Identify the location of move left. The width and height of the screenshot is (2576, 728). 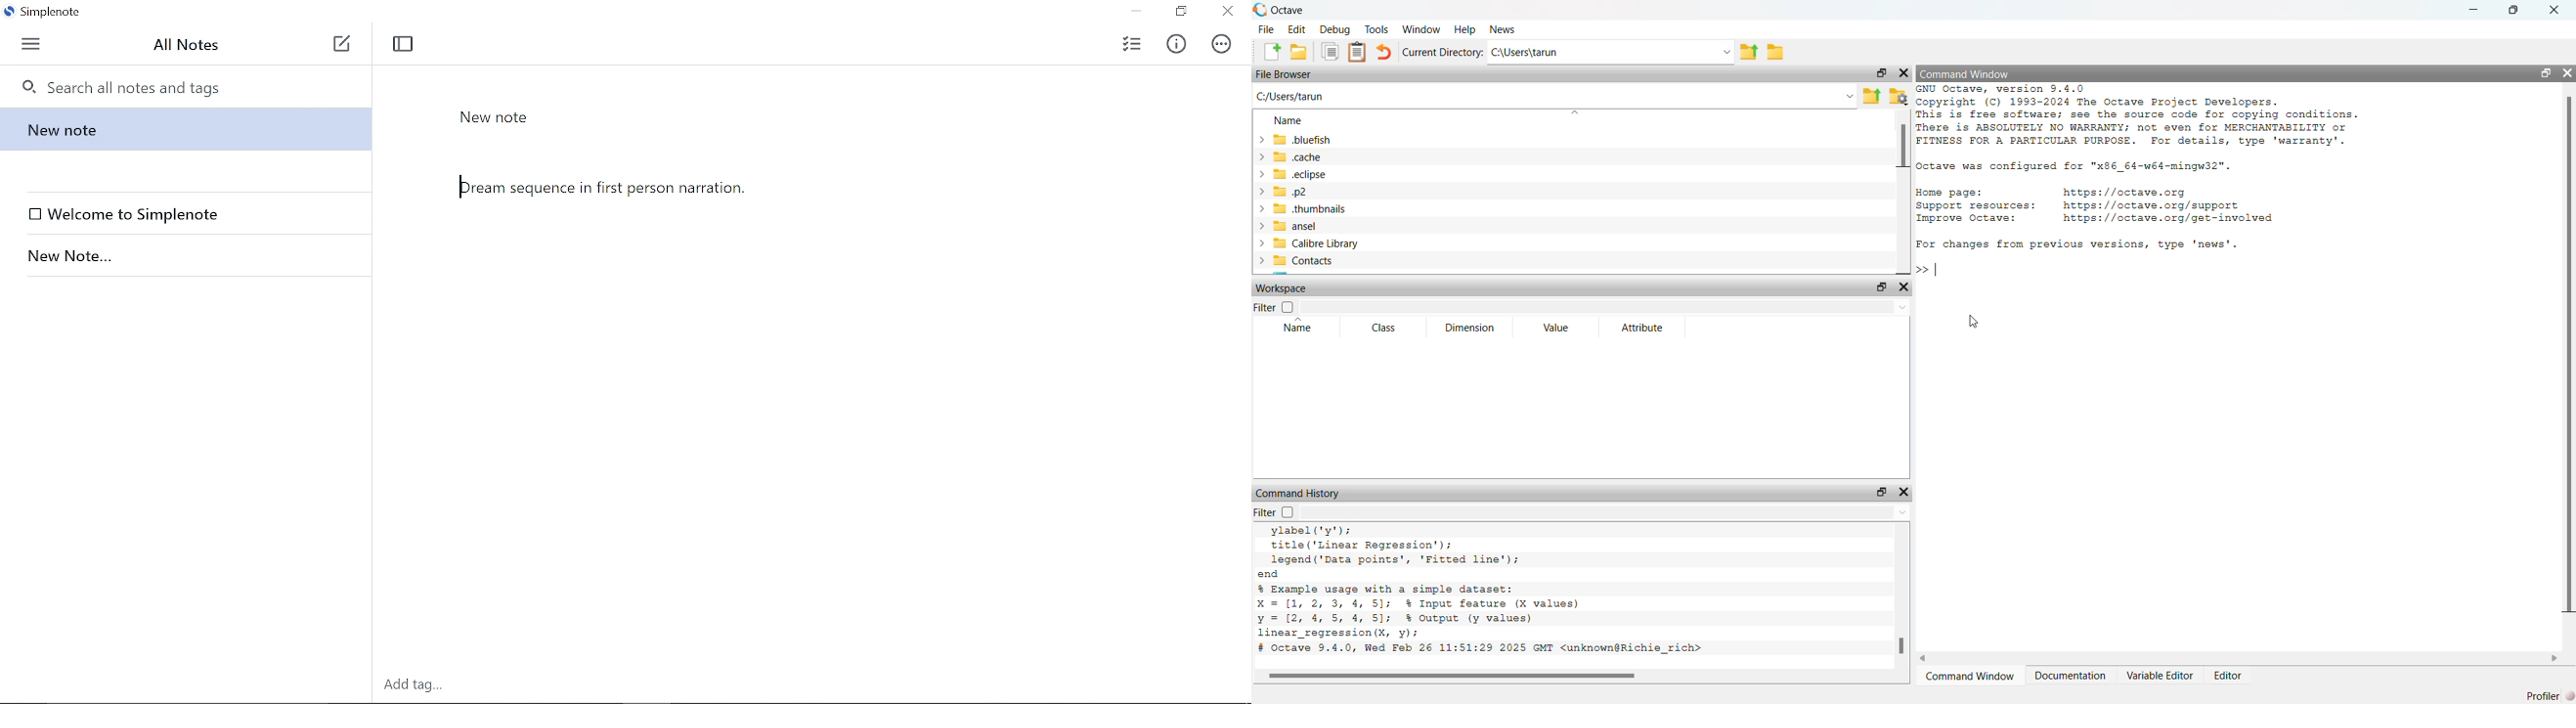
(1933, 657).